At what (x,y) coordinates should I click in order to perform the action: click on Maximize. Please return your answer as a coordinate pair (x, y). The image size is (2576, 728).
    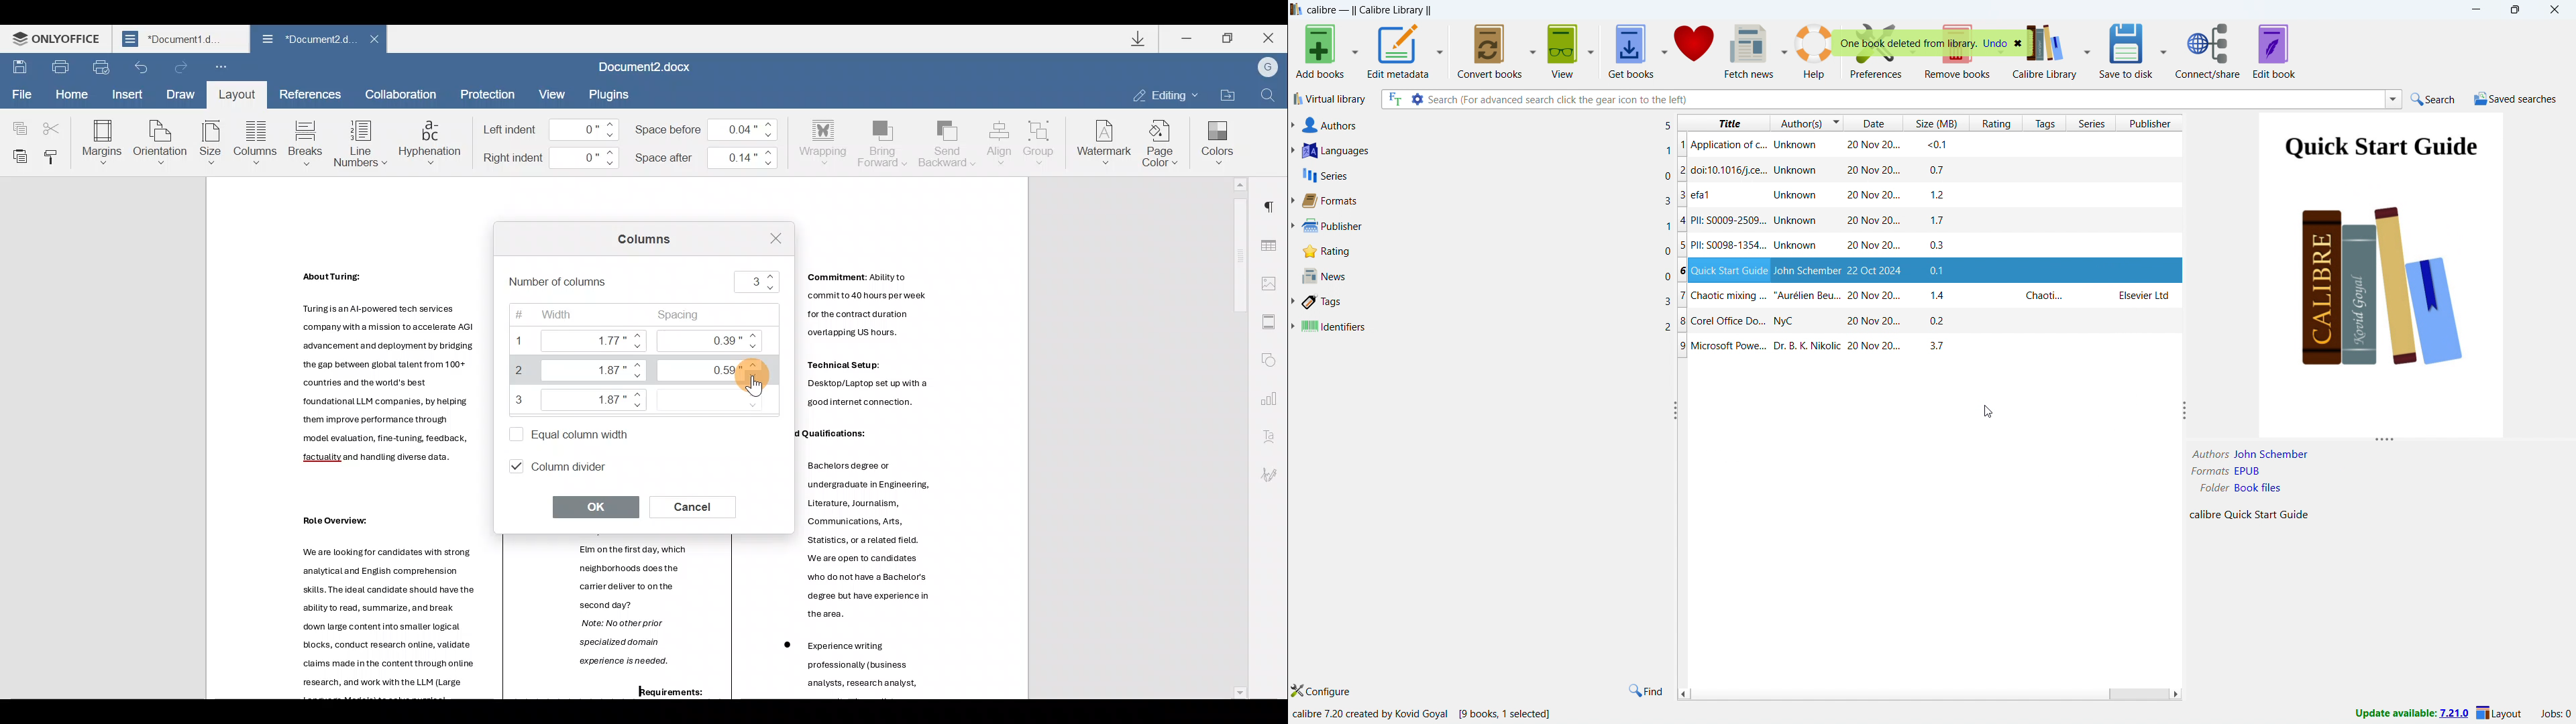
    Looking at the image, I should click on (1229, 38).